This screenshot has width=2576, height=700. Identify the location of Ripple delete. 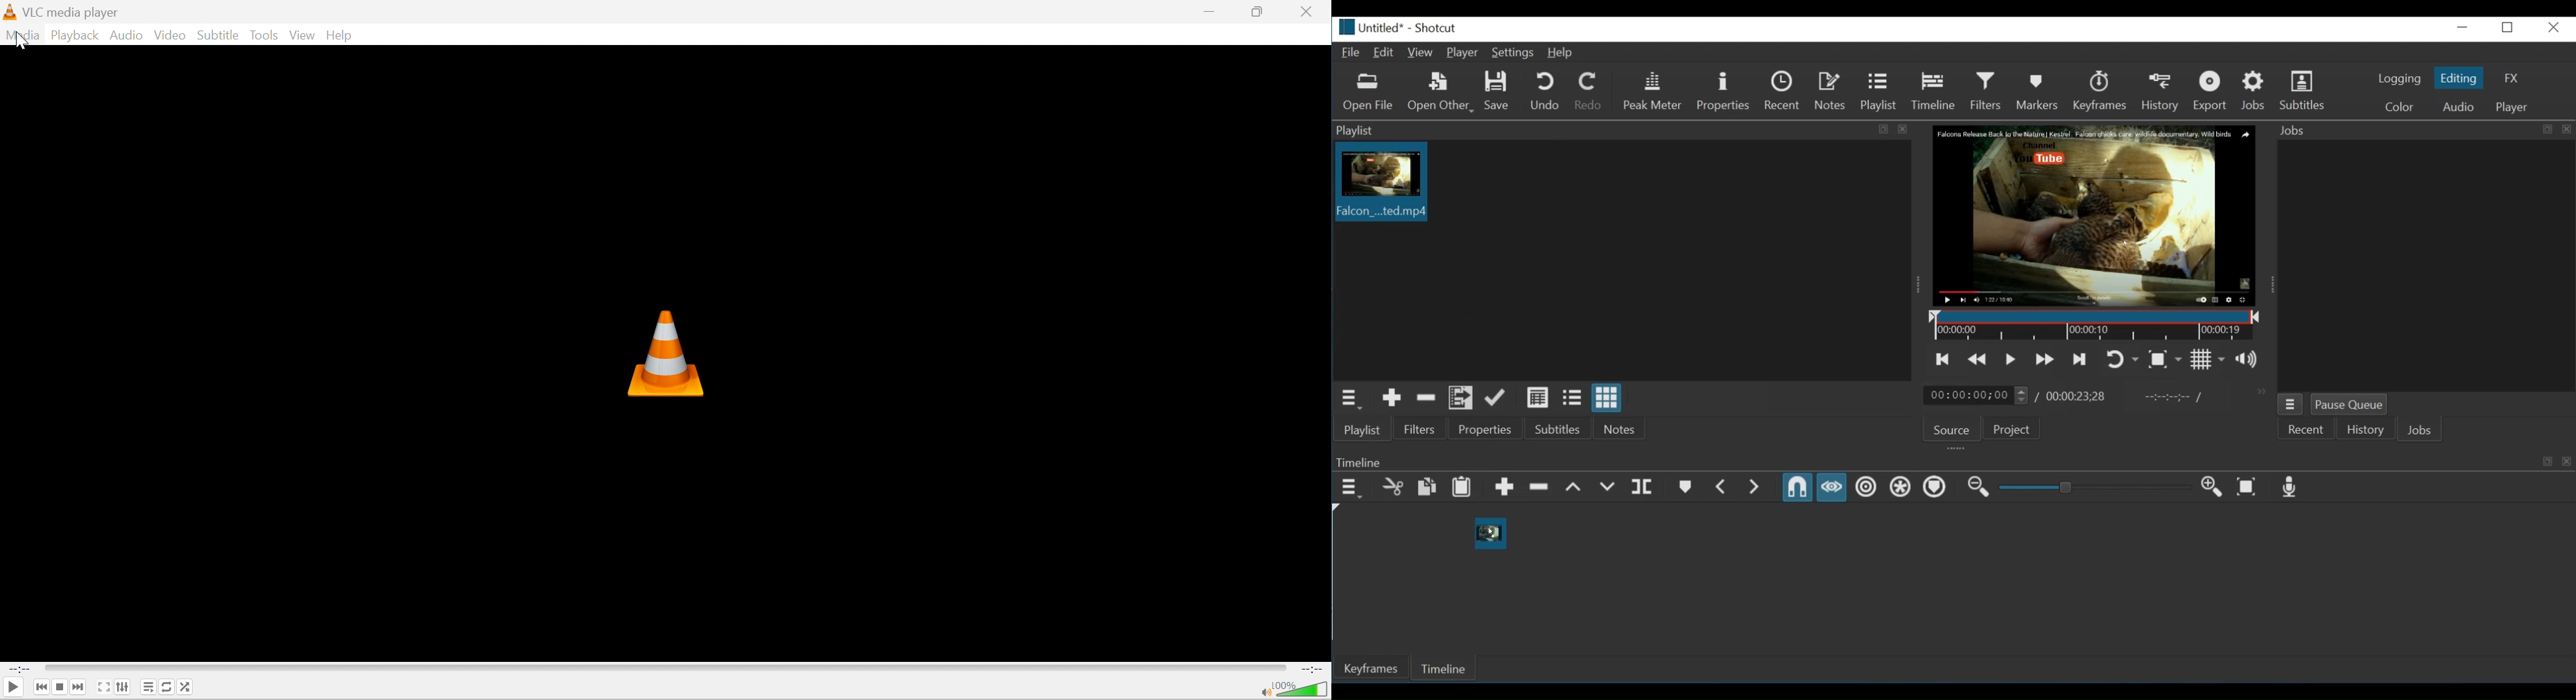
(1539, 487).